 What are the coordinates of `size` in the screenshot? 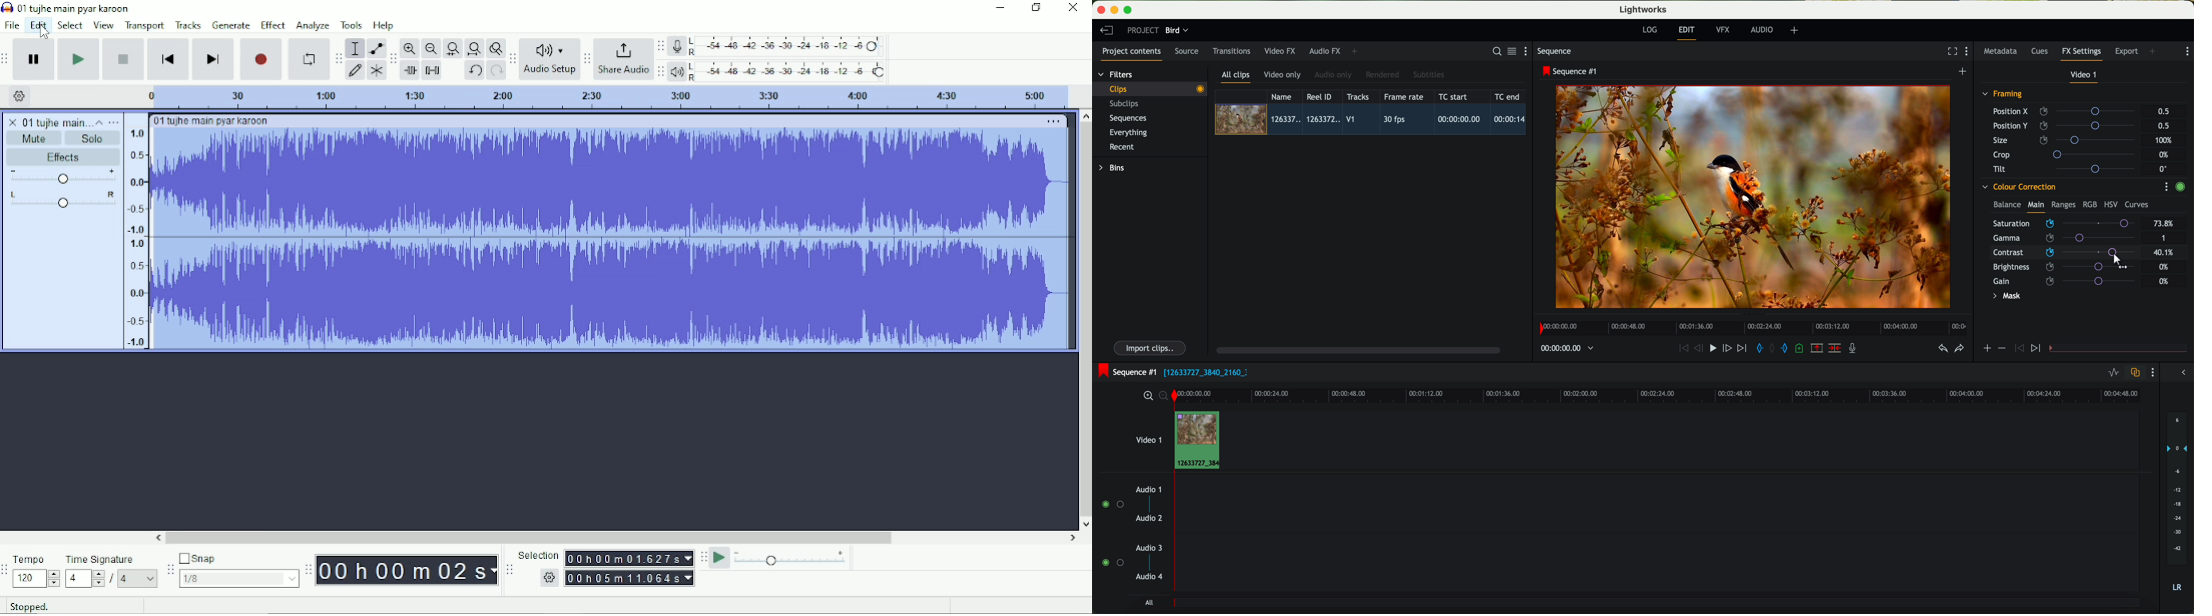 It's located at (2066, 140).